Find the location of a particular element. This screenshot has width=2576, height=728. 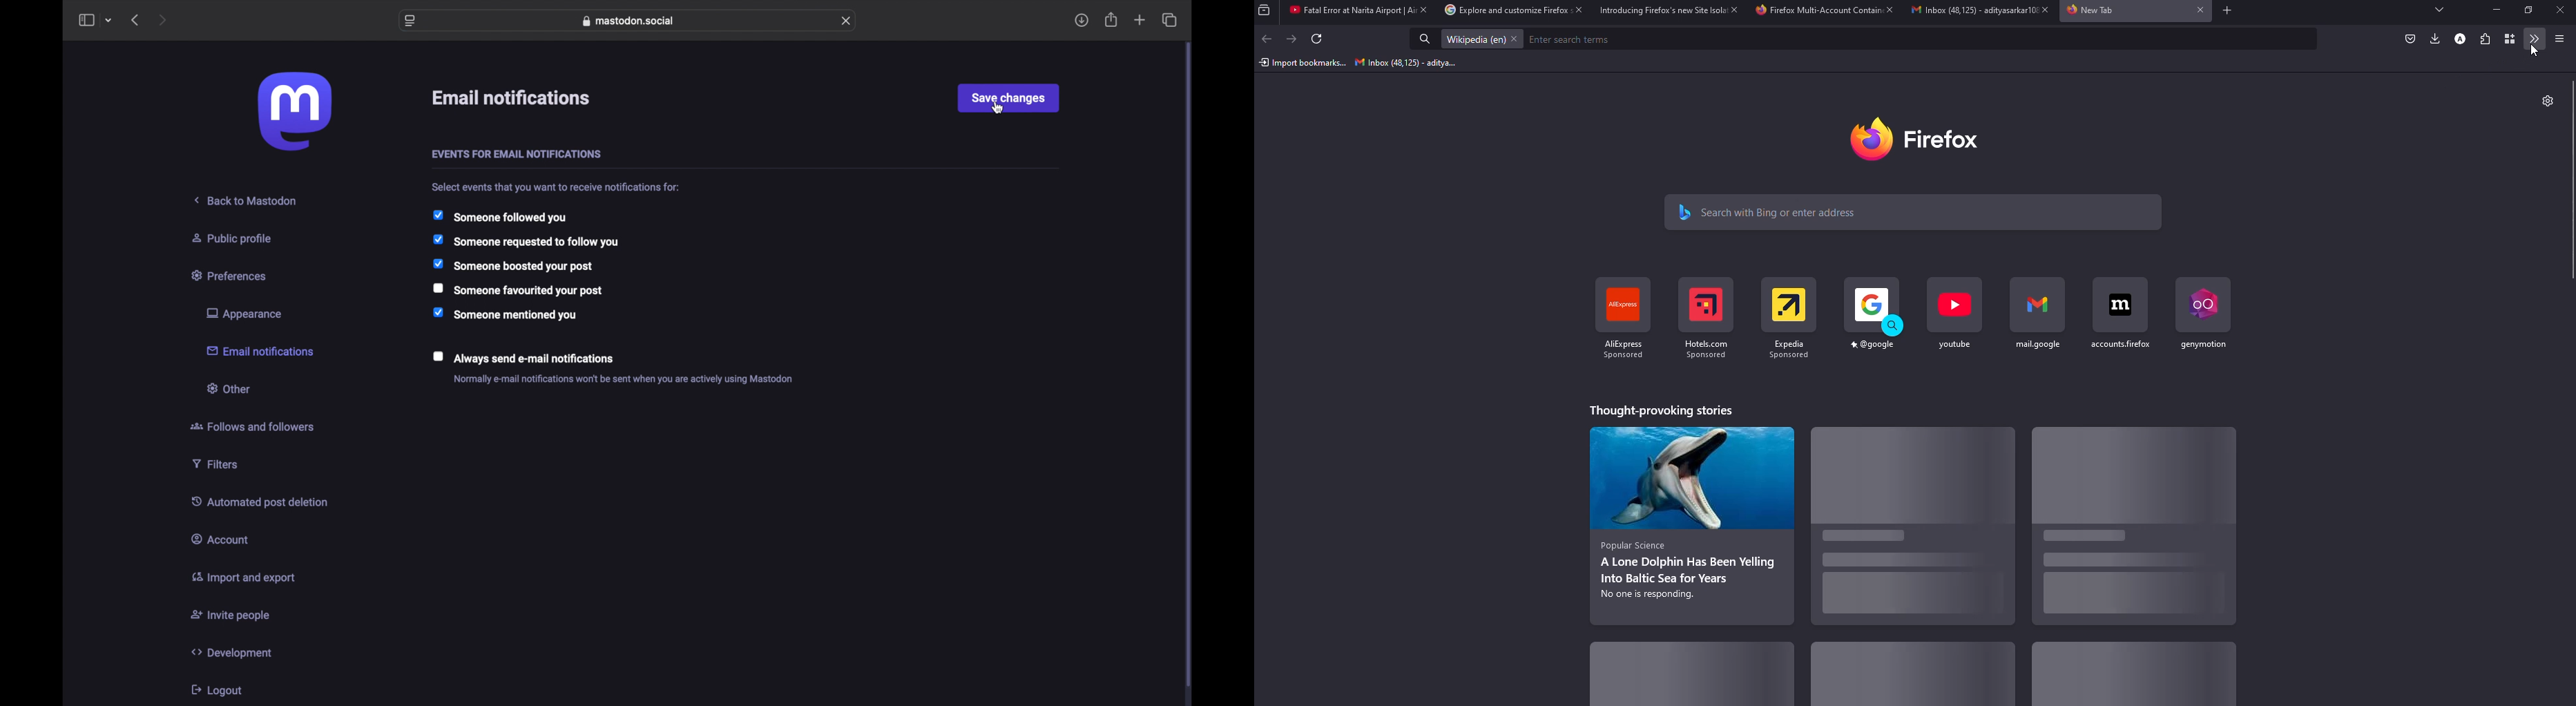

tab is located at coordinates (1965, 11).